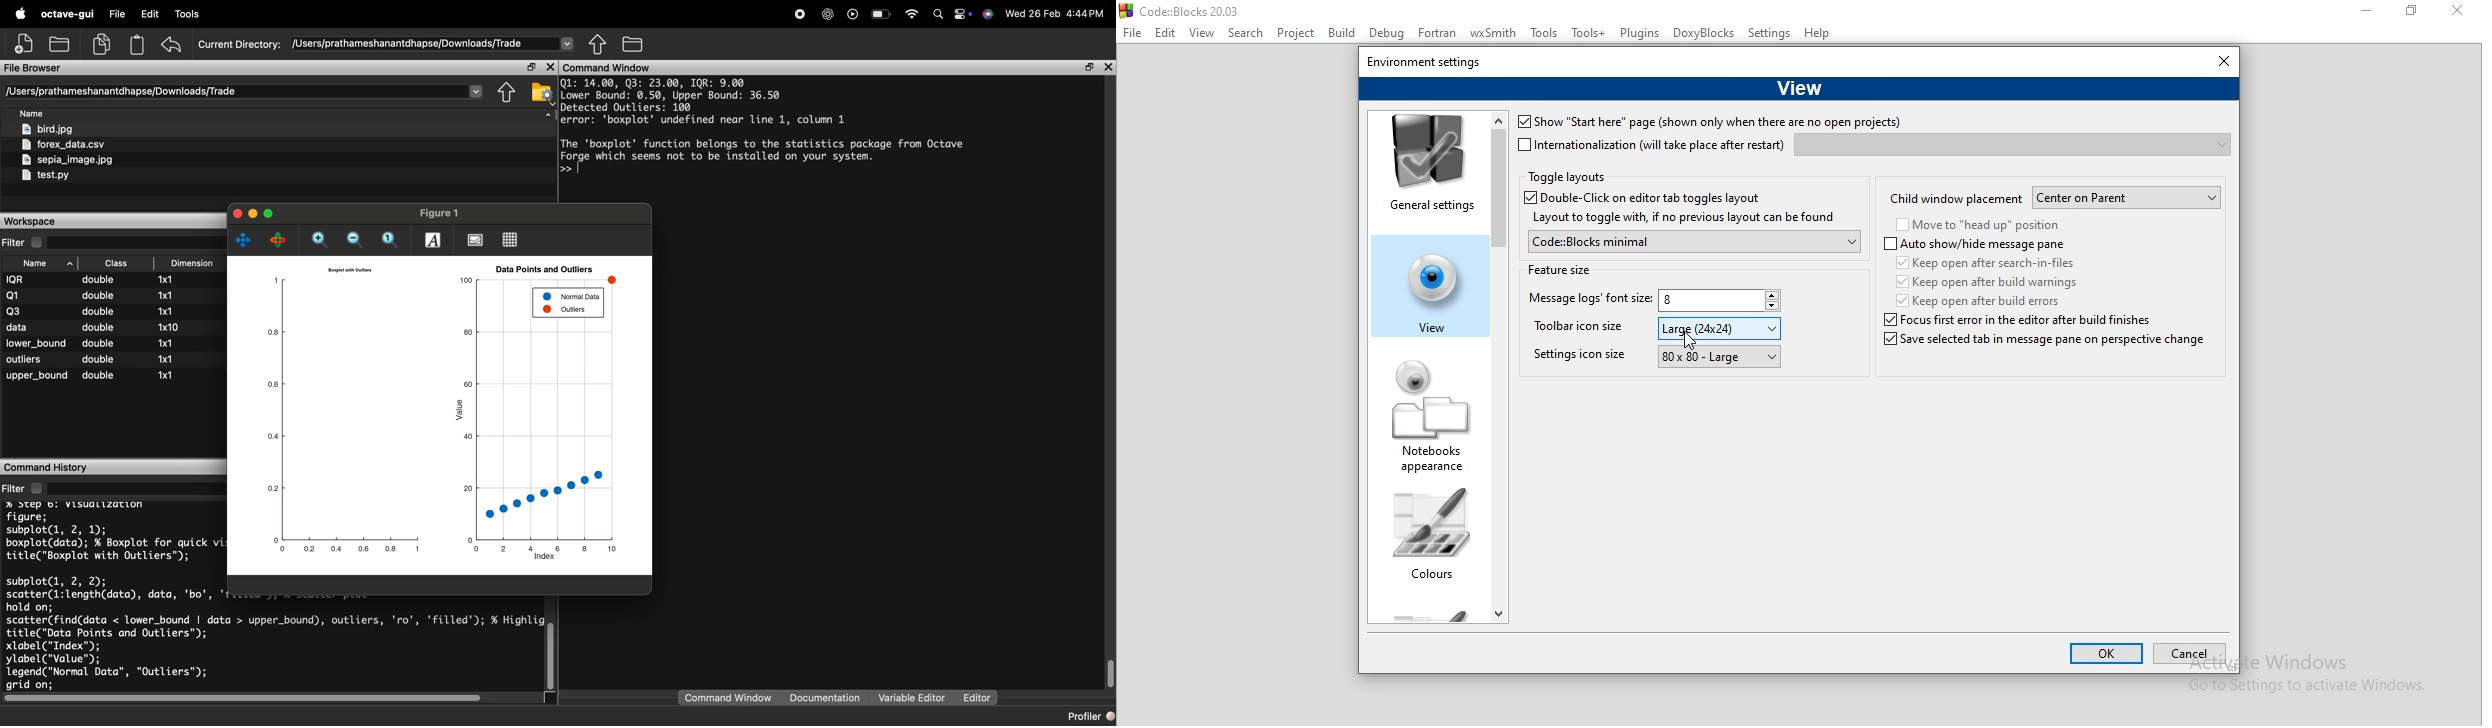  I want to click on insert text, so click(433, 240).